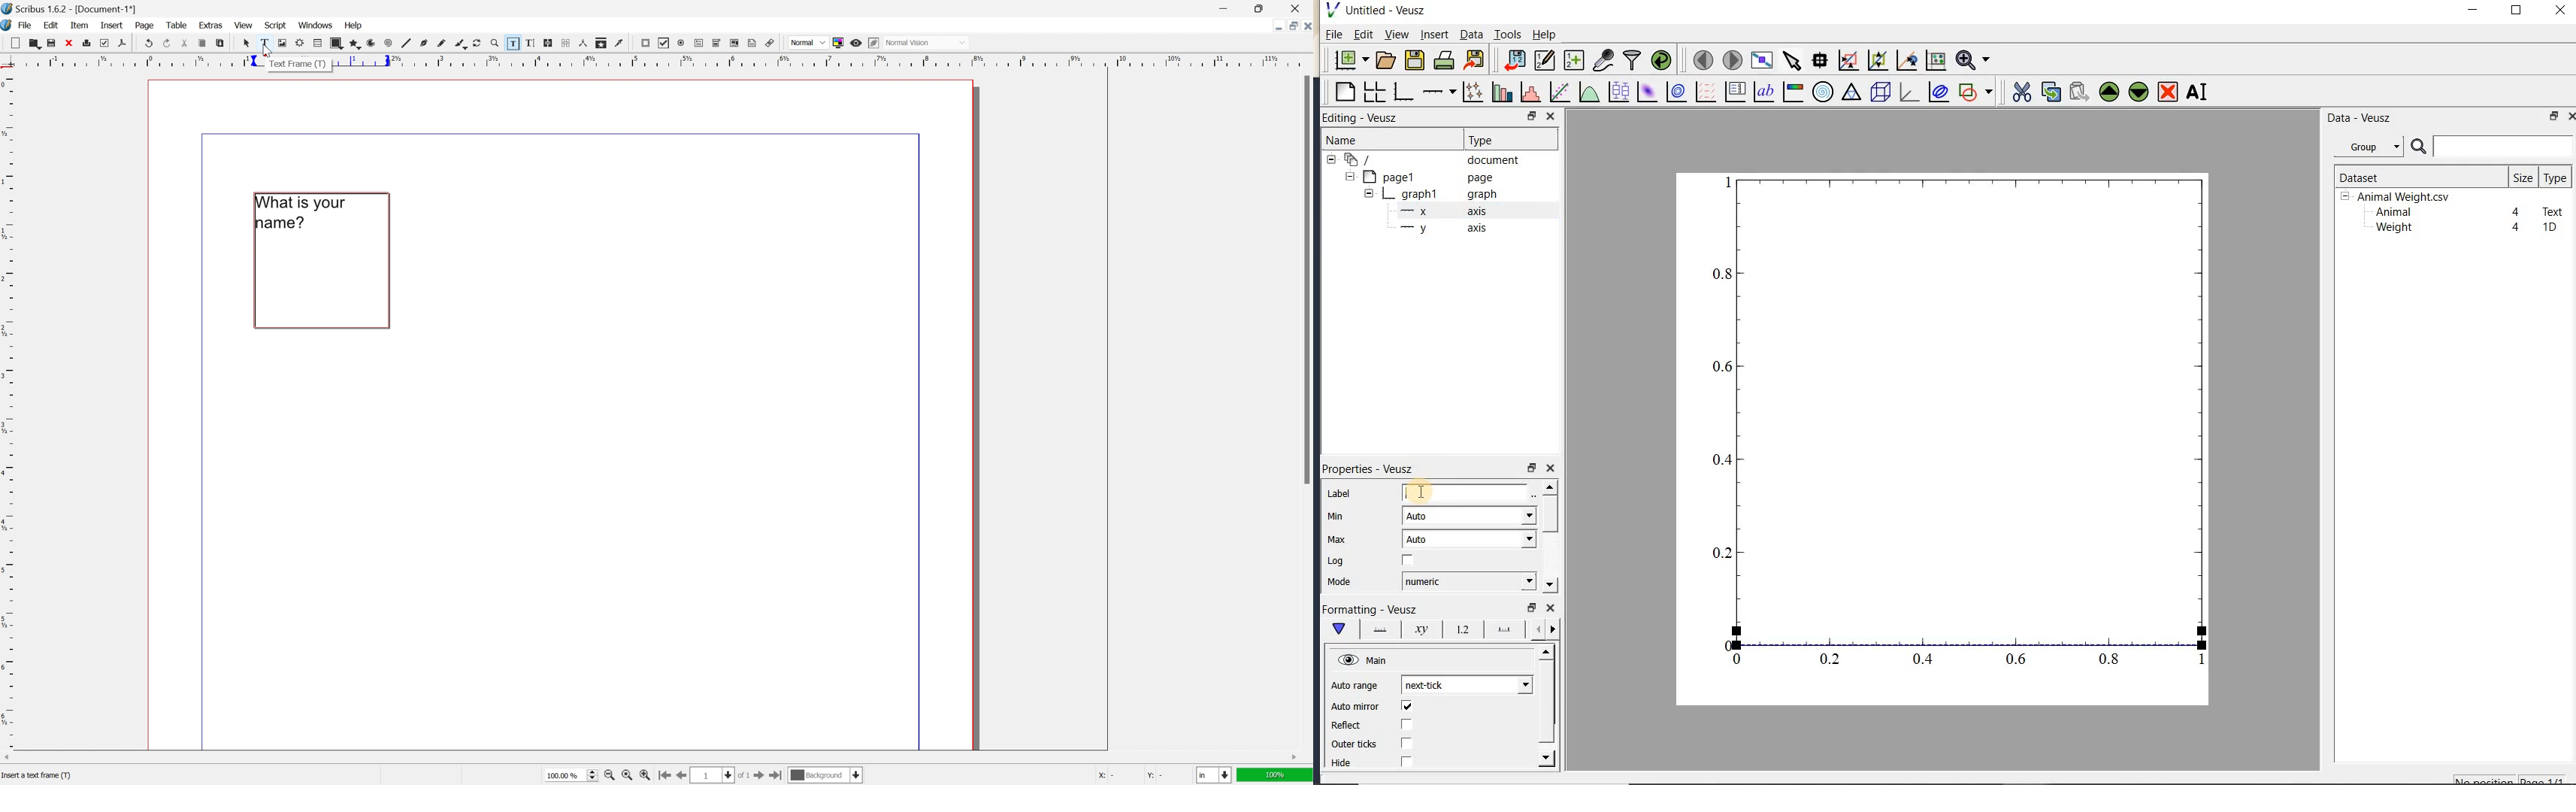  What do you see at coordinates (1544, 60) in the screenshot?
I see `edit and enter new datasets` at bounding box center [1544, 60].